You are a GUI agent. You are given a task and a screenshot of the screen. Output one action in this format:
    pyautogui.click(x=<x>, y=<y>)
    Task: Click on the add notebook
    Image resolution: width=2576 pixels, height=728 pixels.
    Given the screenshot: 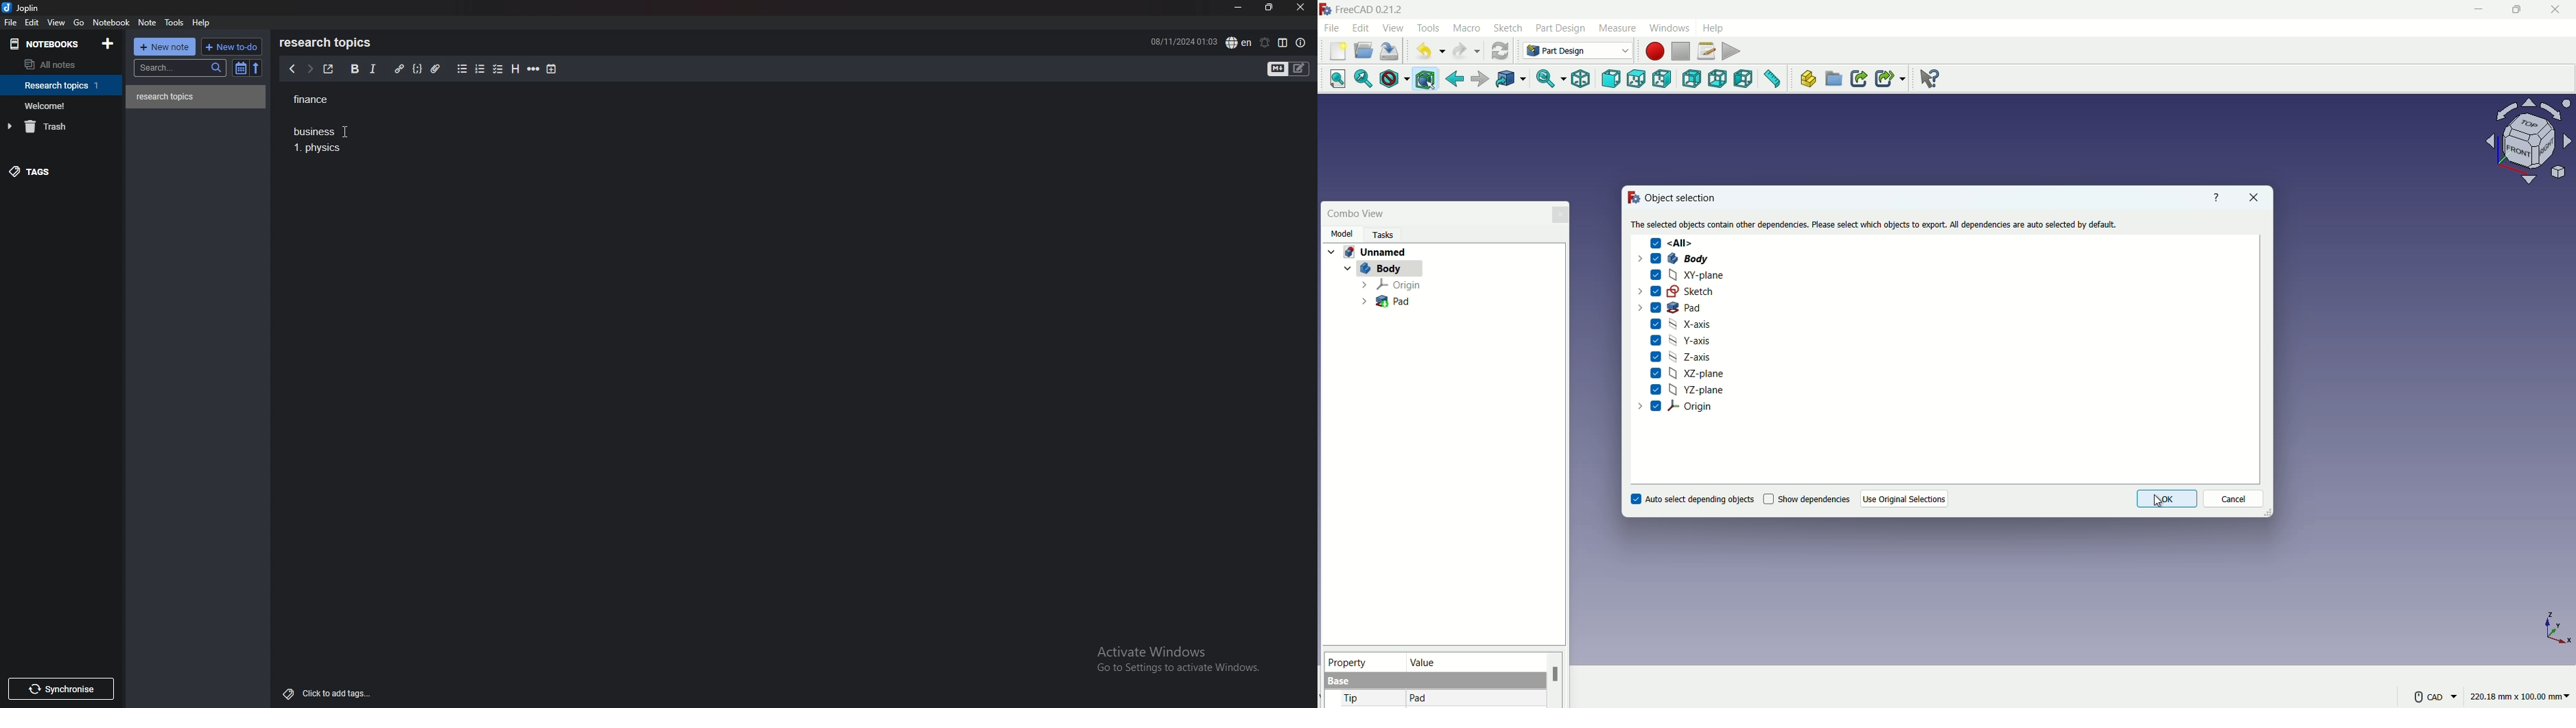 What is the action you would take?
    pyautogui.click(x=107, y=43)
    